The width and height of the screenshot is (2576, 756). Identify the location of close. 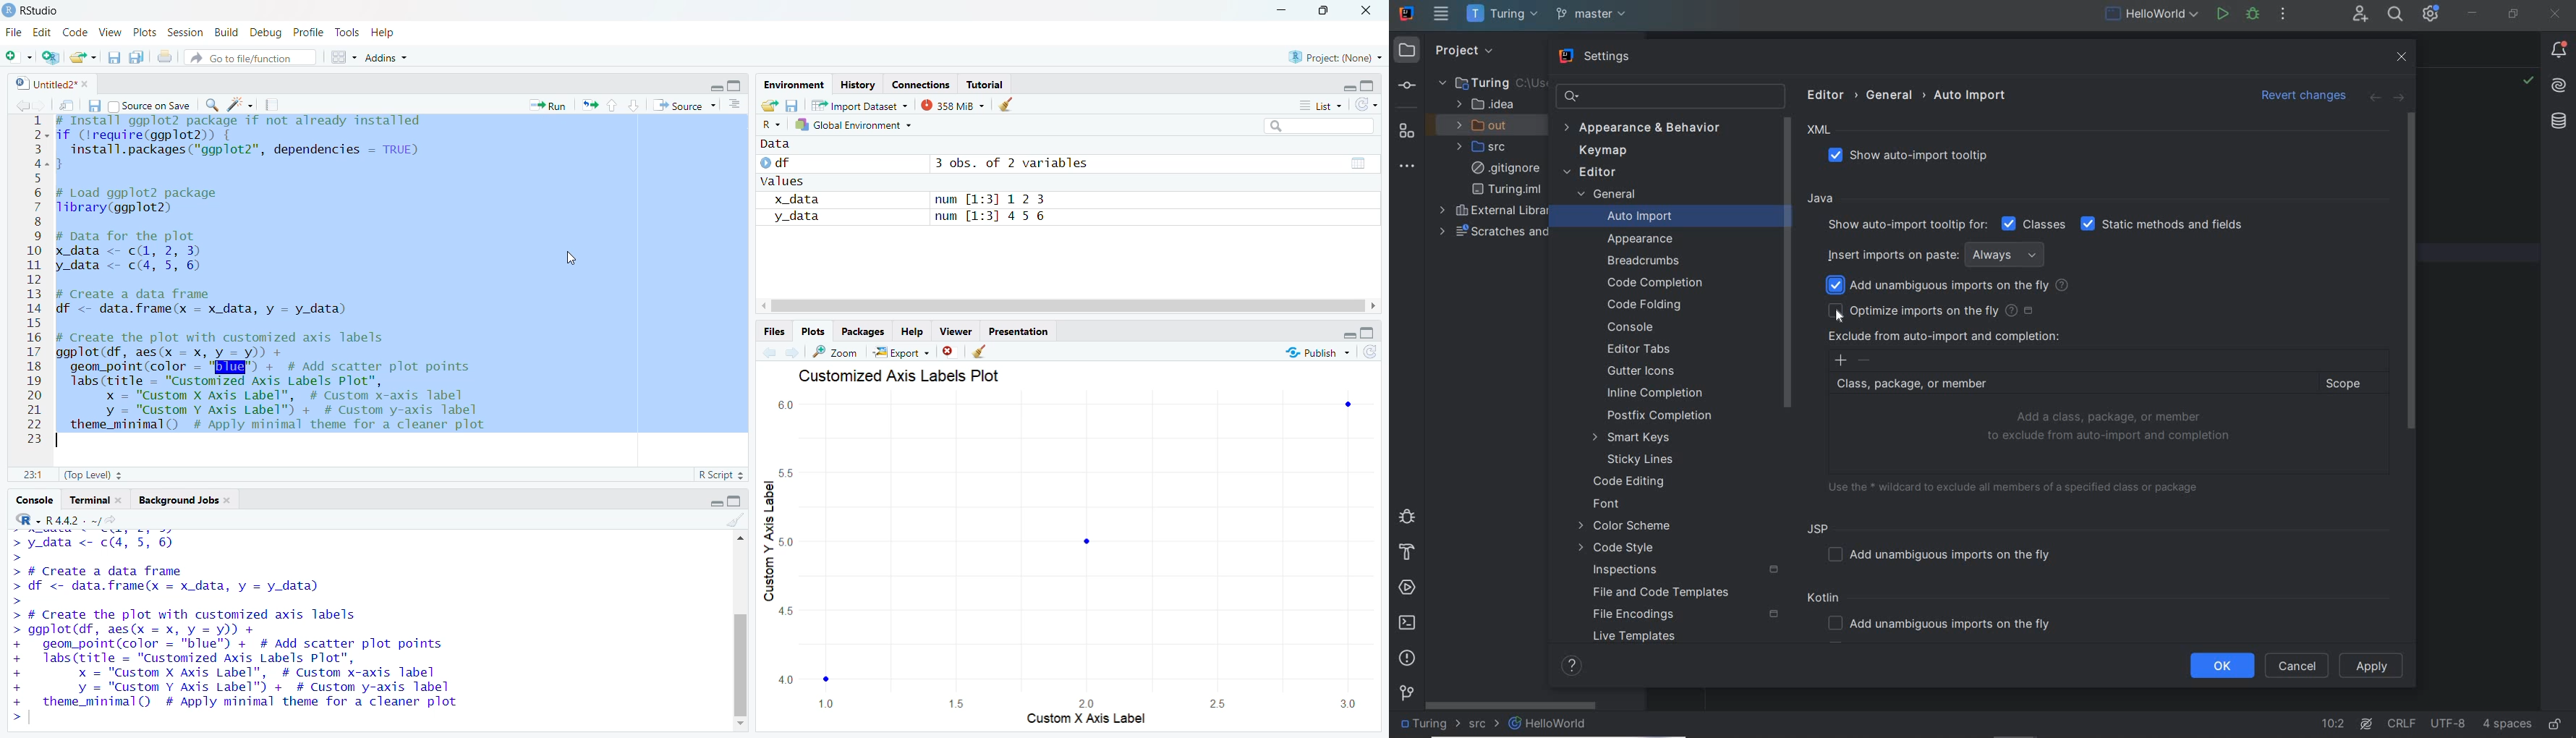
(1372, 10).